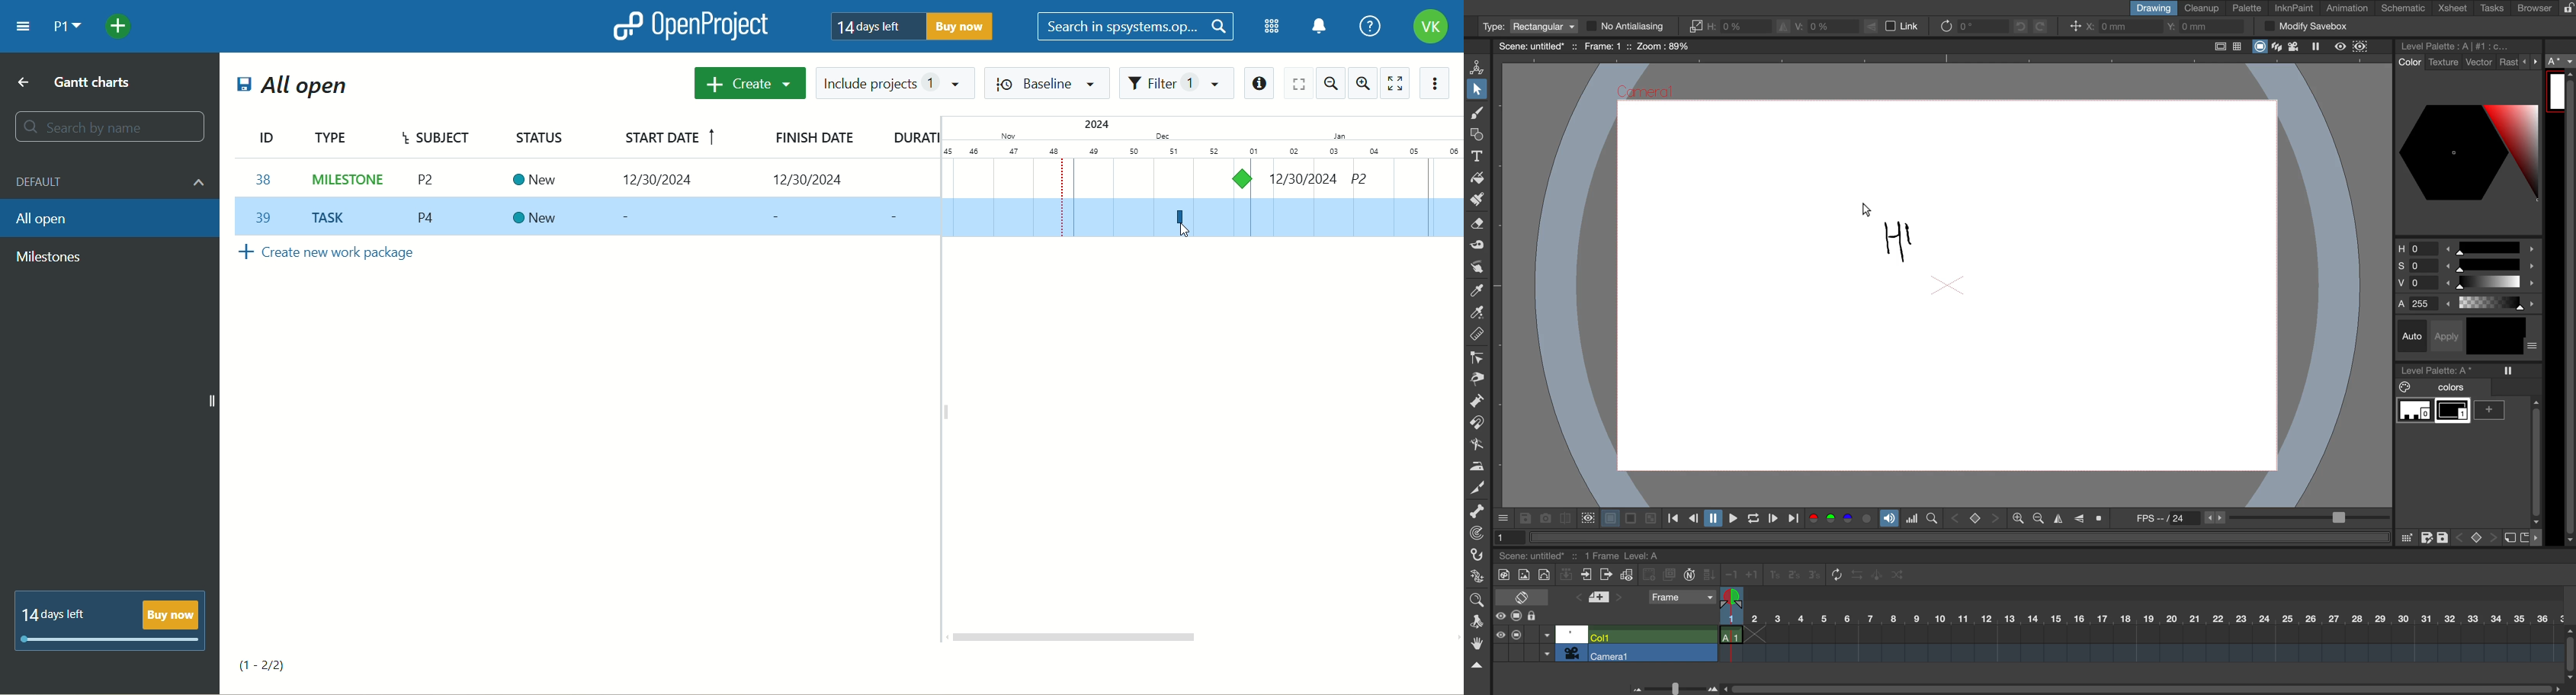 The image size is (2576, 700). I want to click on camera, so click(1572, 653).